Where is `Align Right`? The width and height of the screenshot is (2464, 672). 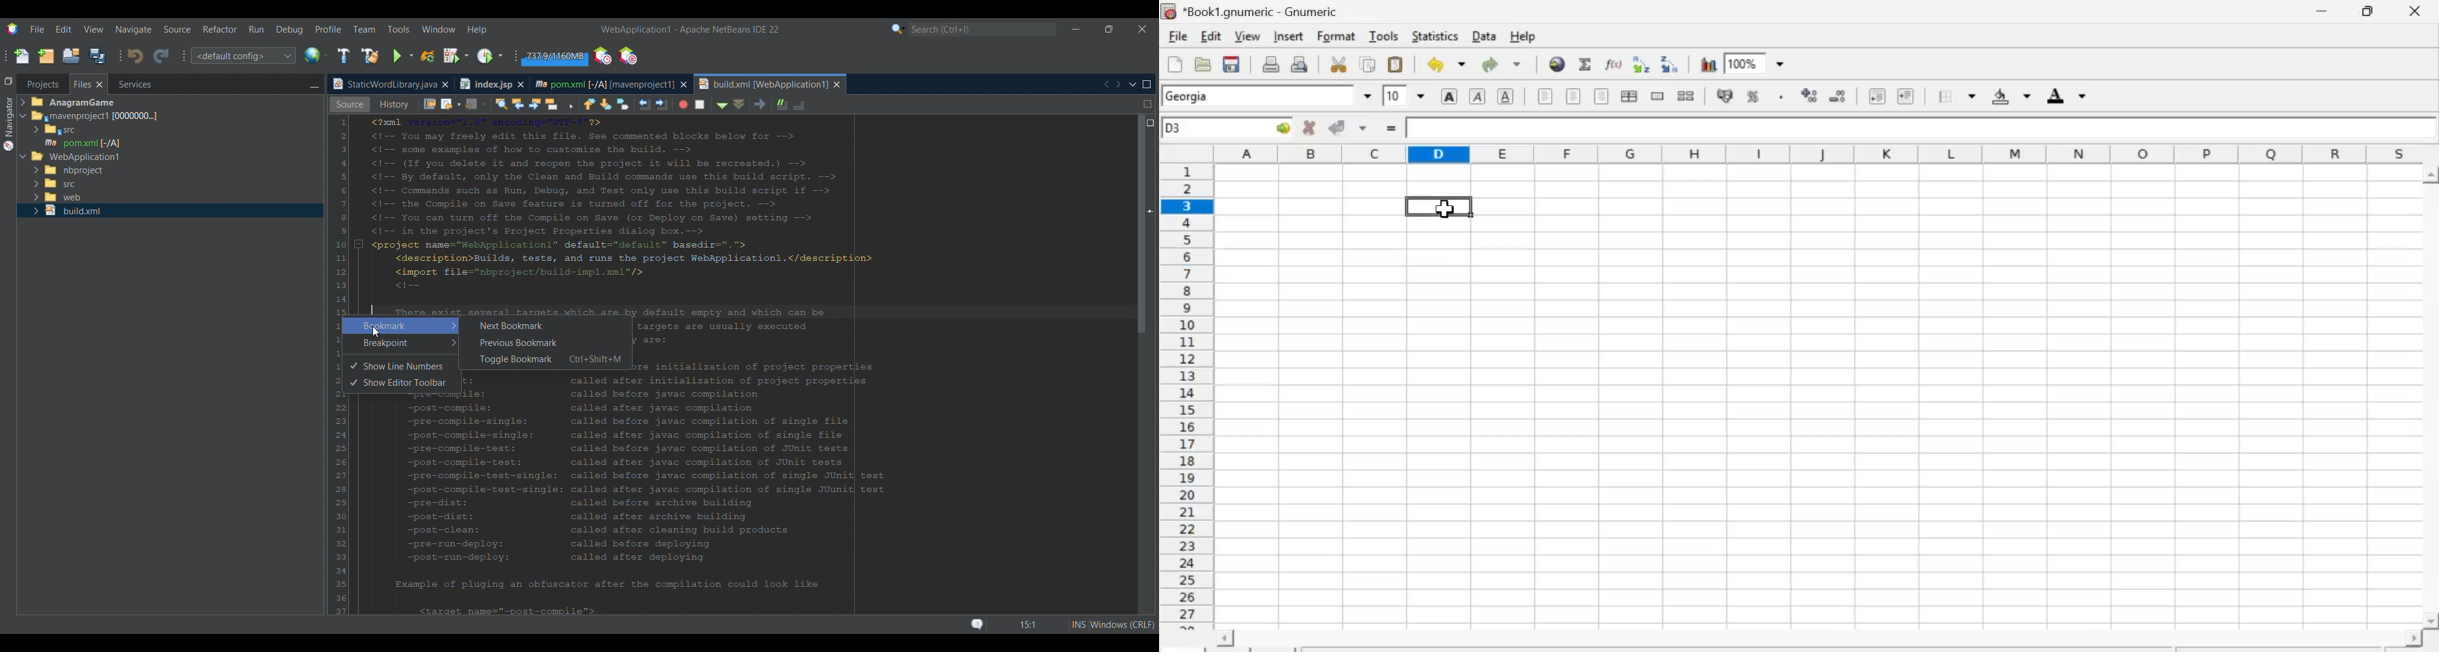 Align Right is located at coordinates (1602, 97).